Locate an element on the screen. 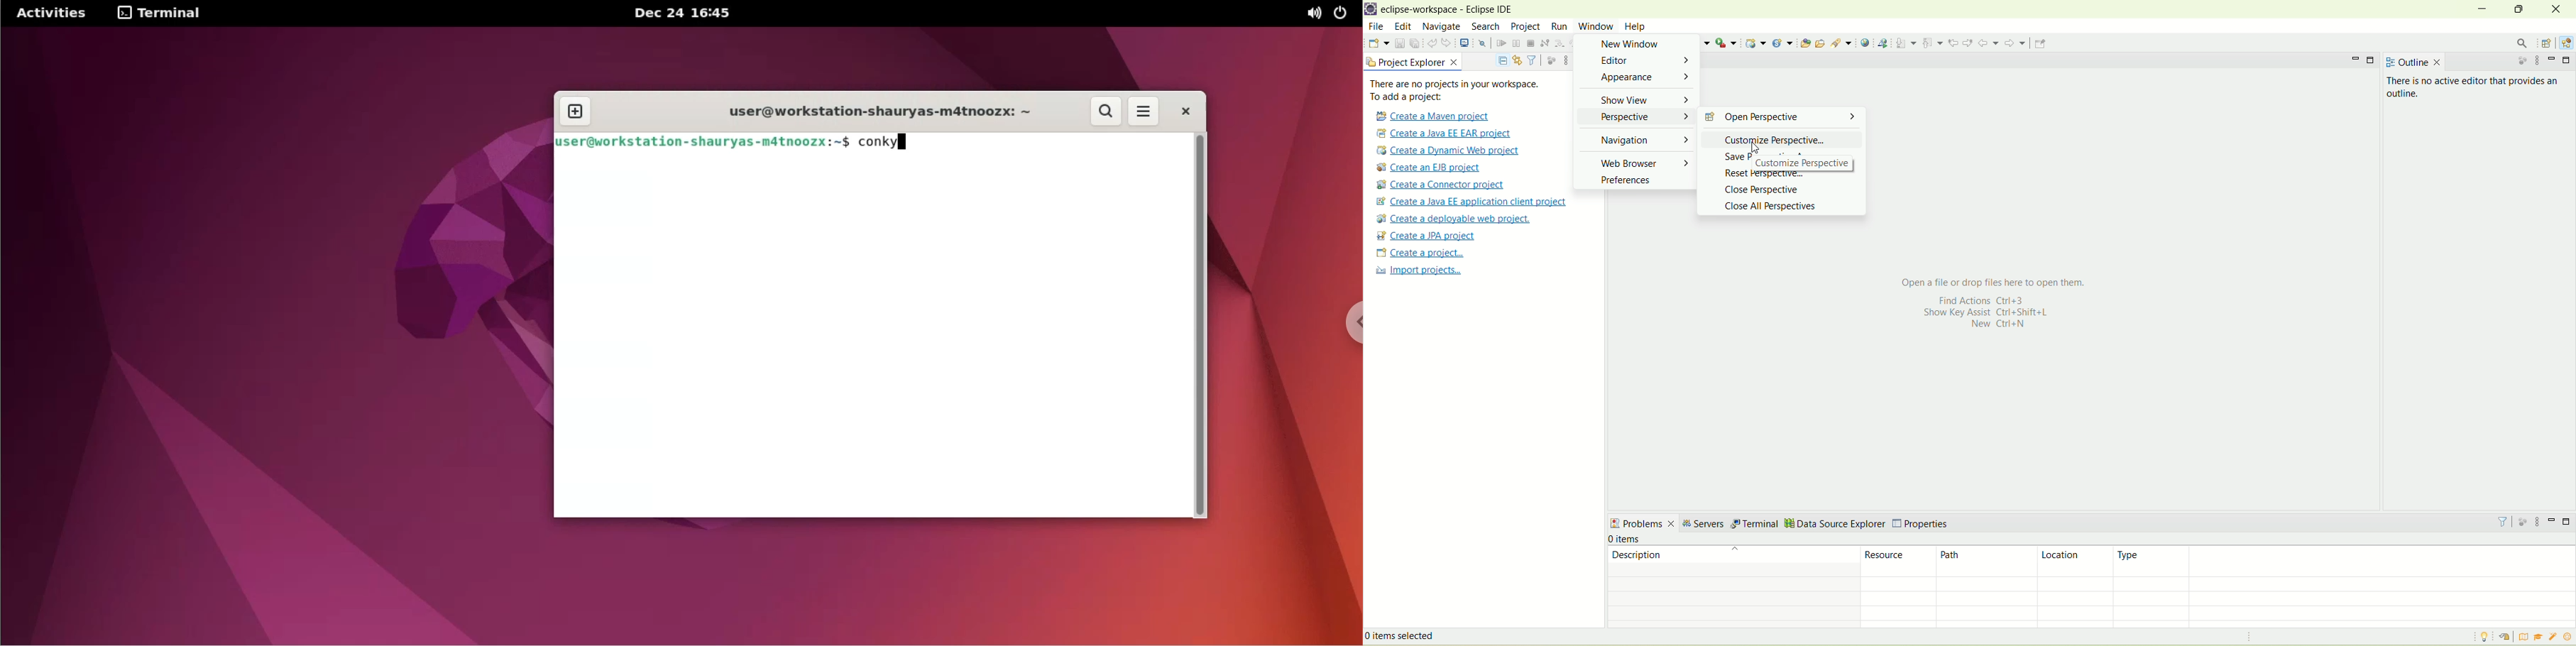  items selected is located at coordinates (1419, 635).